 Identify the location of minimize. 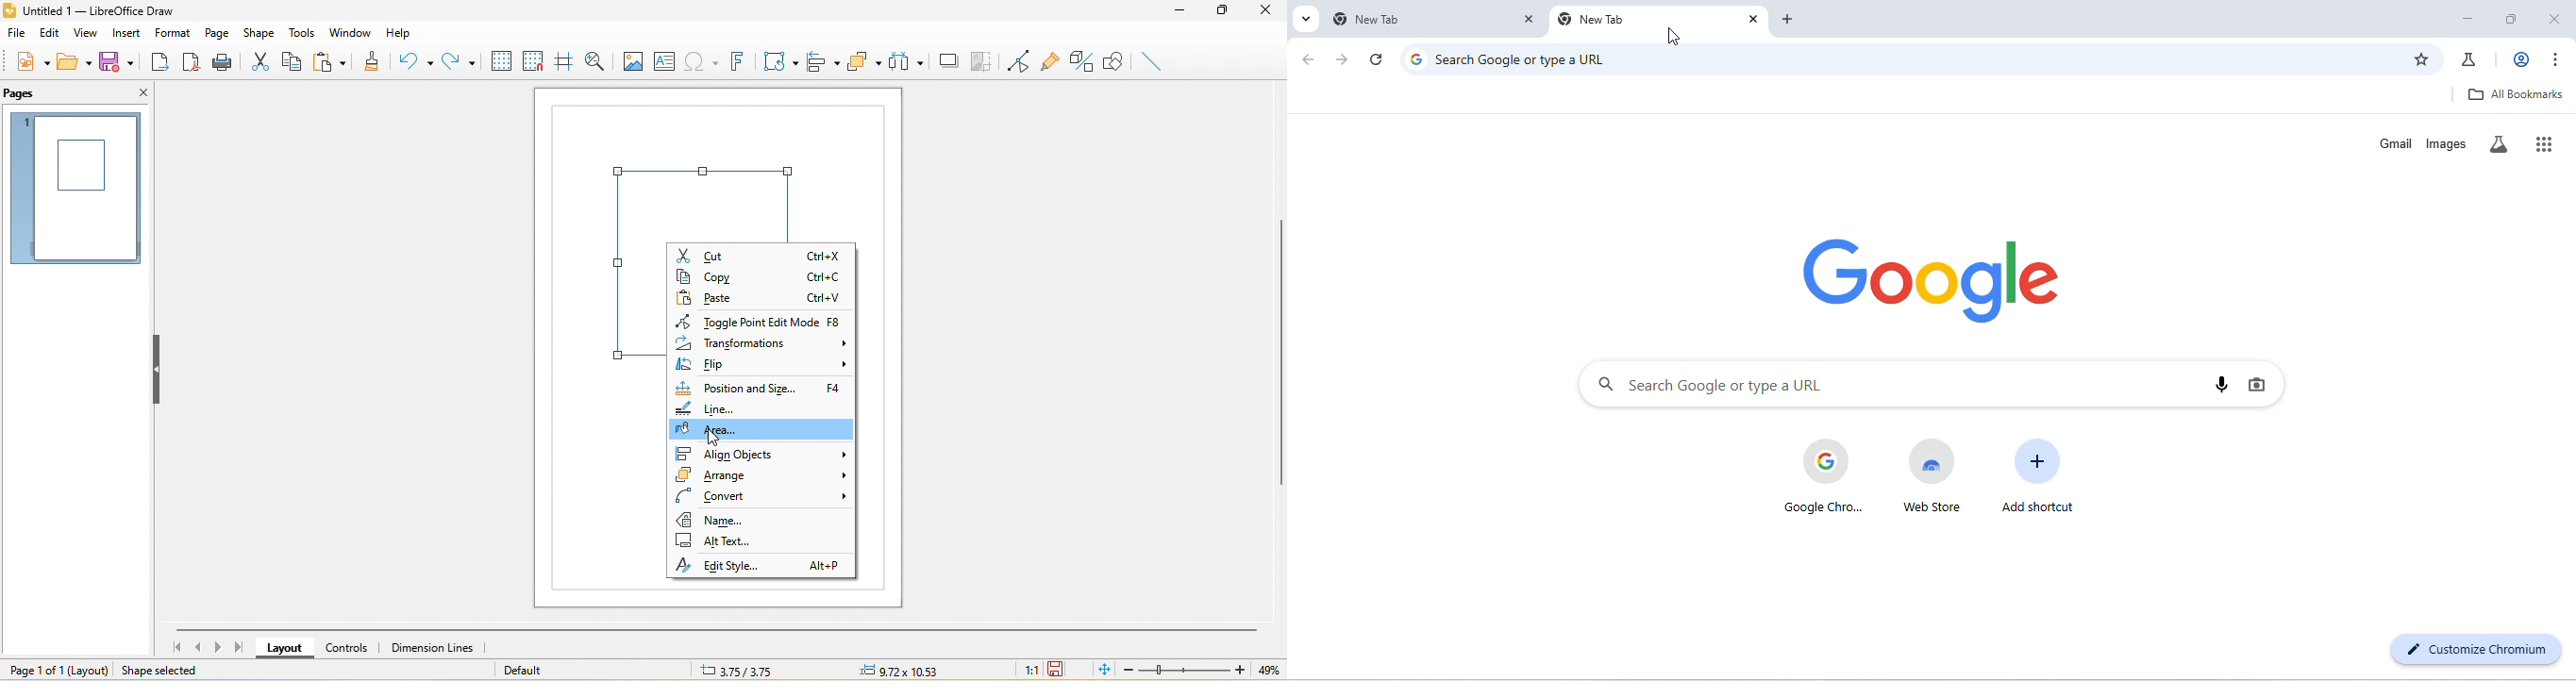
(1179, 12).